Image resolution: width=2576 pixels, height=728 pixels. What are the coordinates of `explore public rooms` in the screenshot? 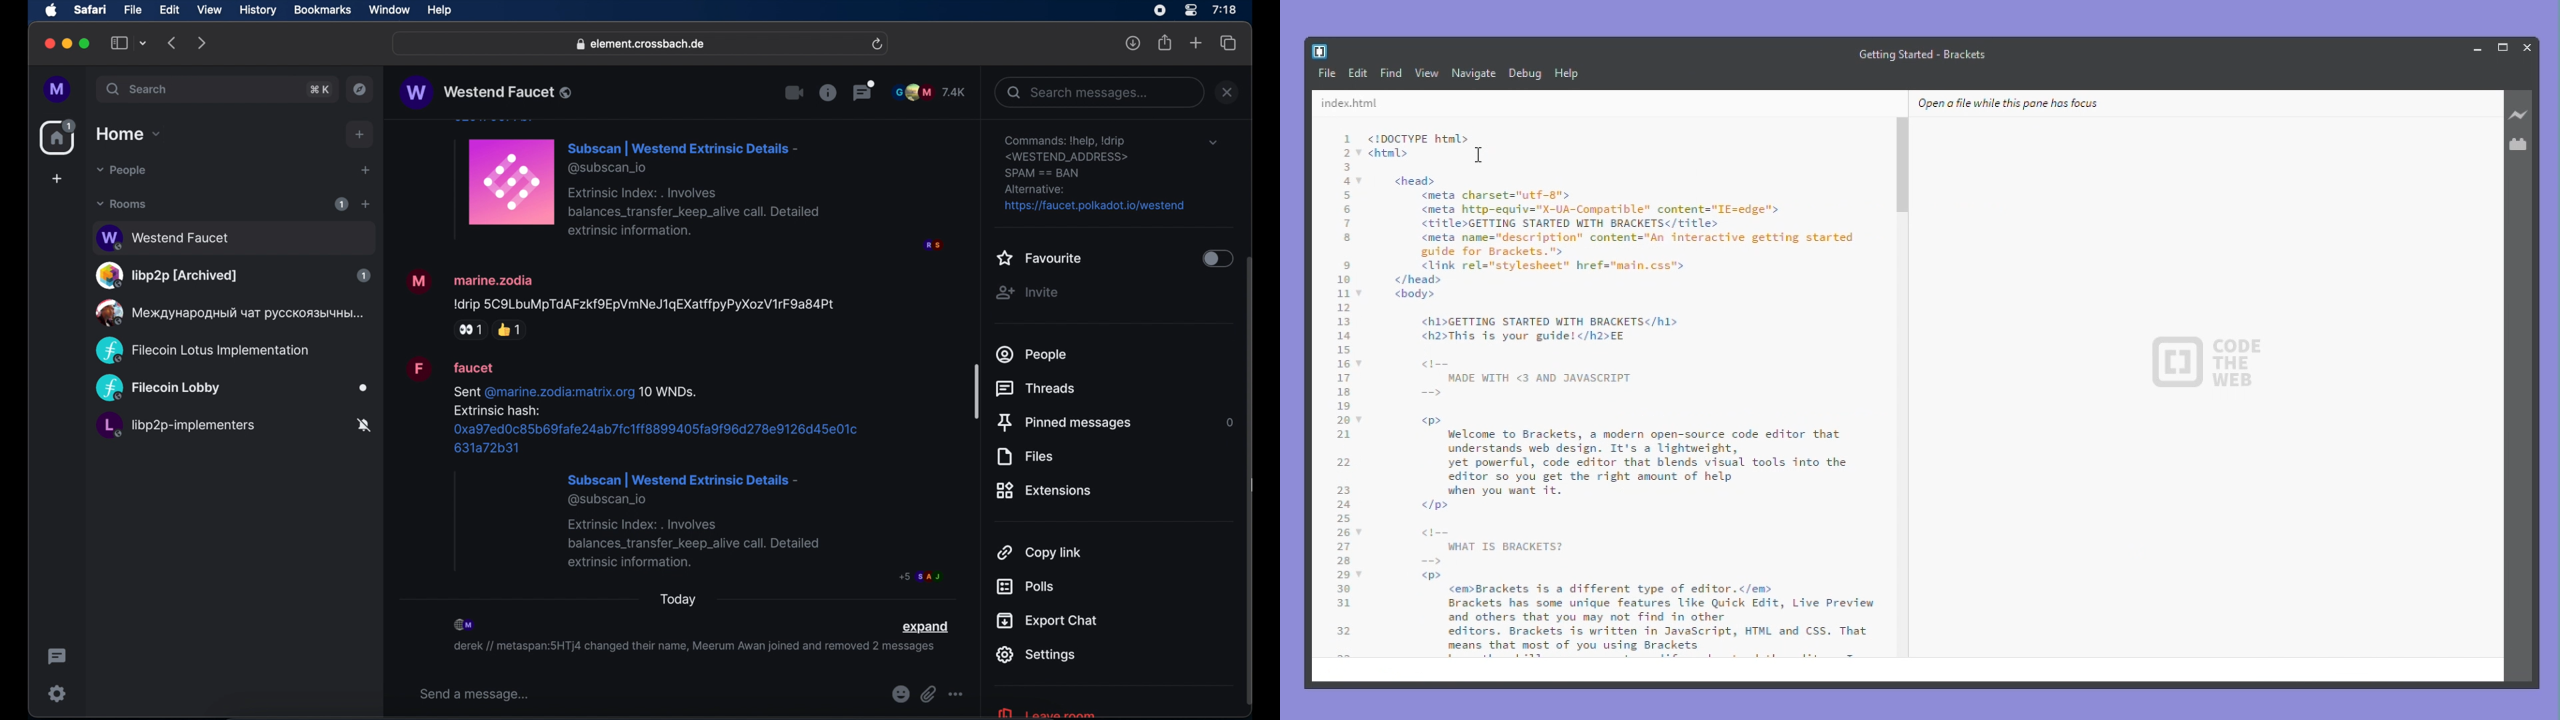 It's located at (360, 89).